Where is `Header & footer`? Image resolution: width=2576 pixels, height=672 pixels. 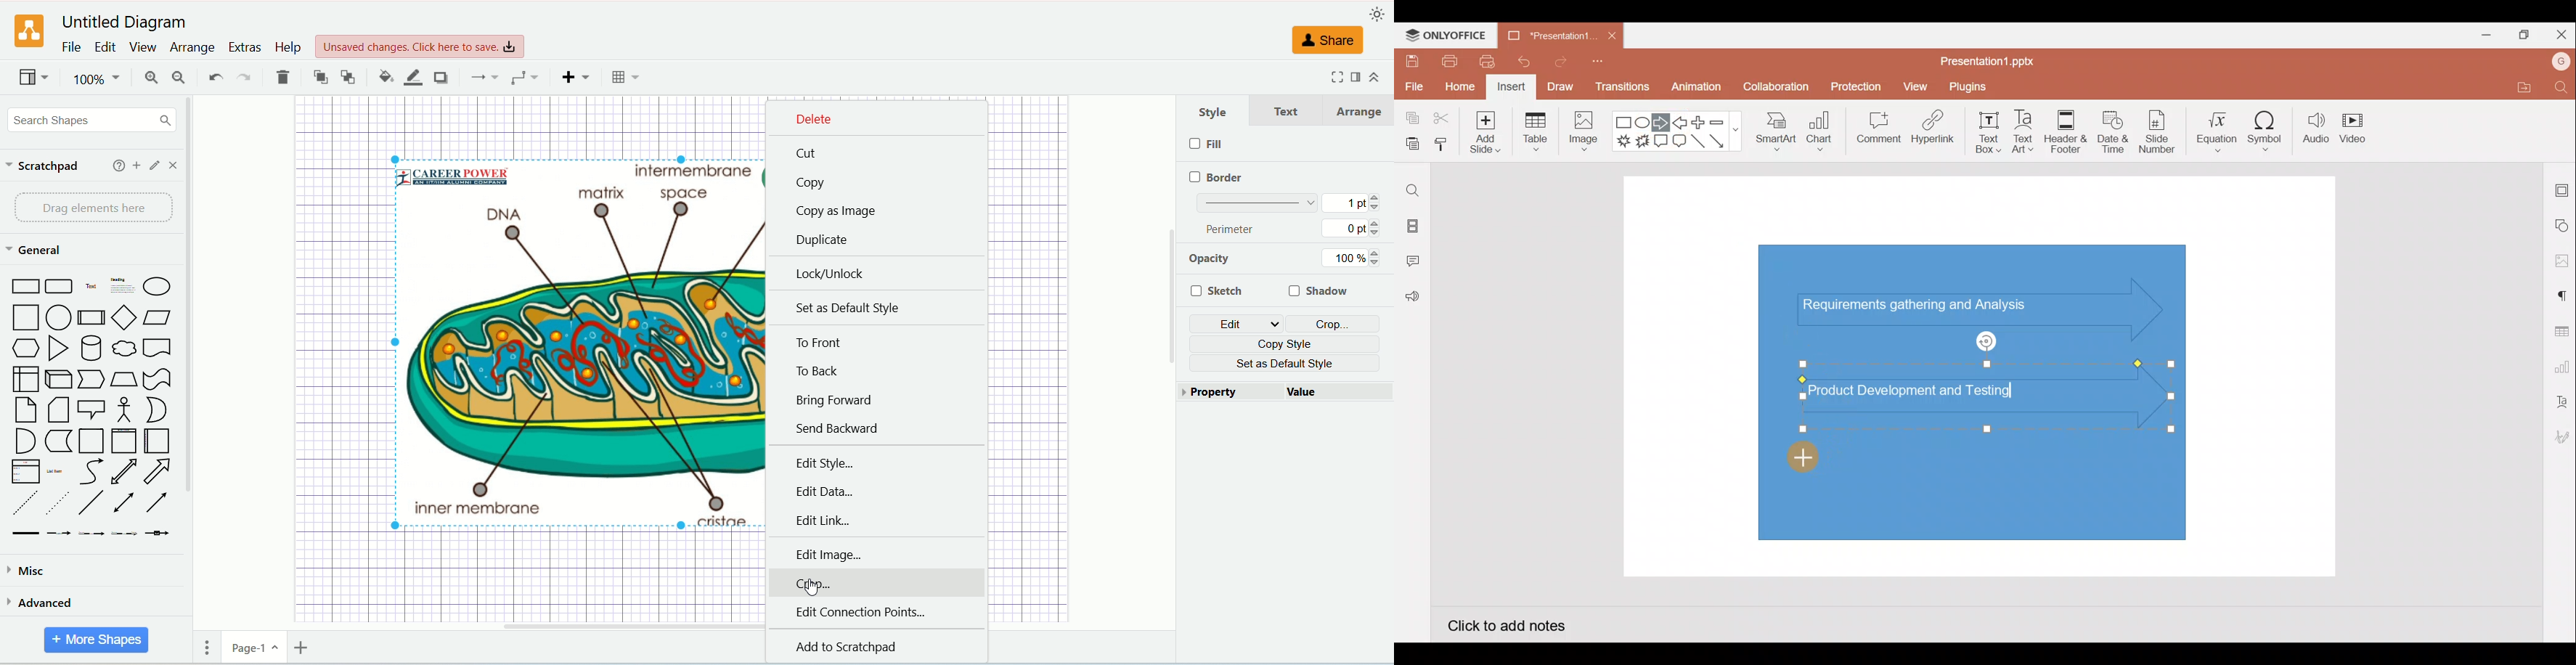
Header & footer is located at coordinates (2066, 128).